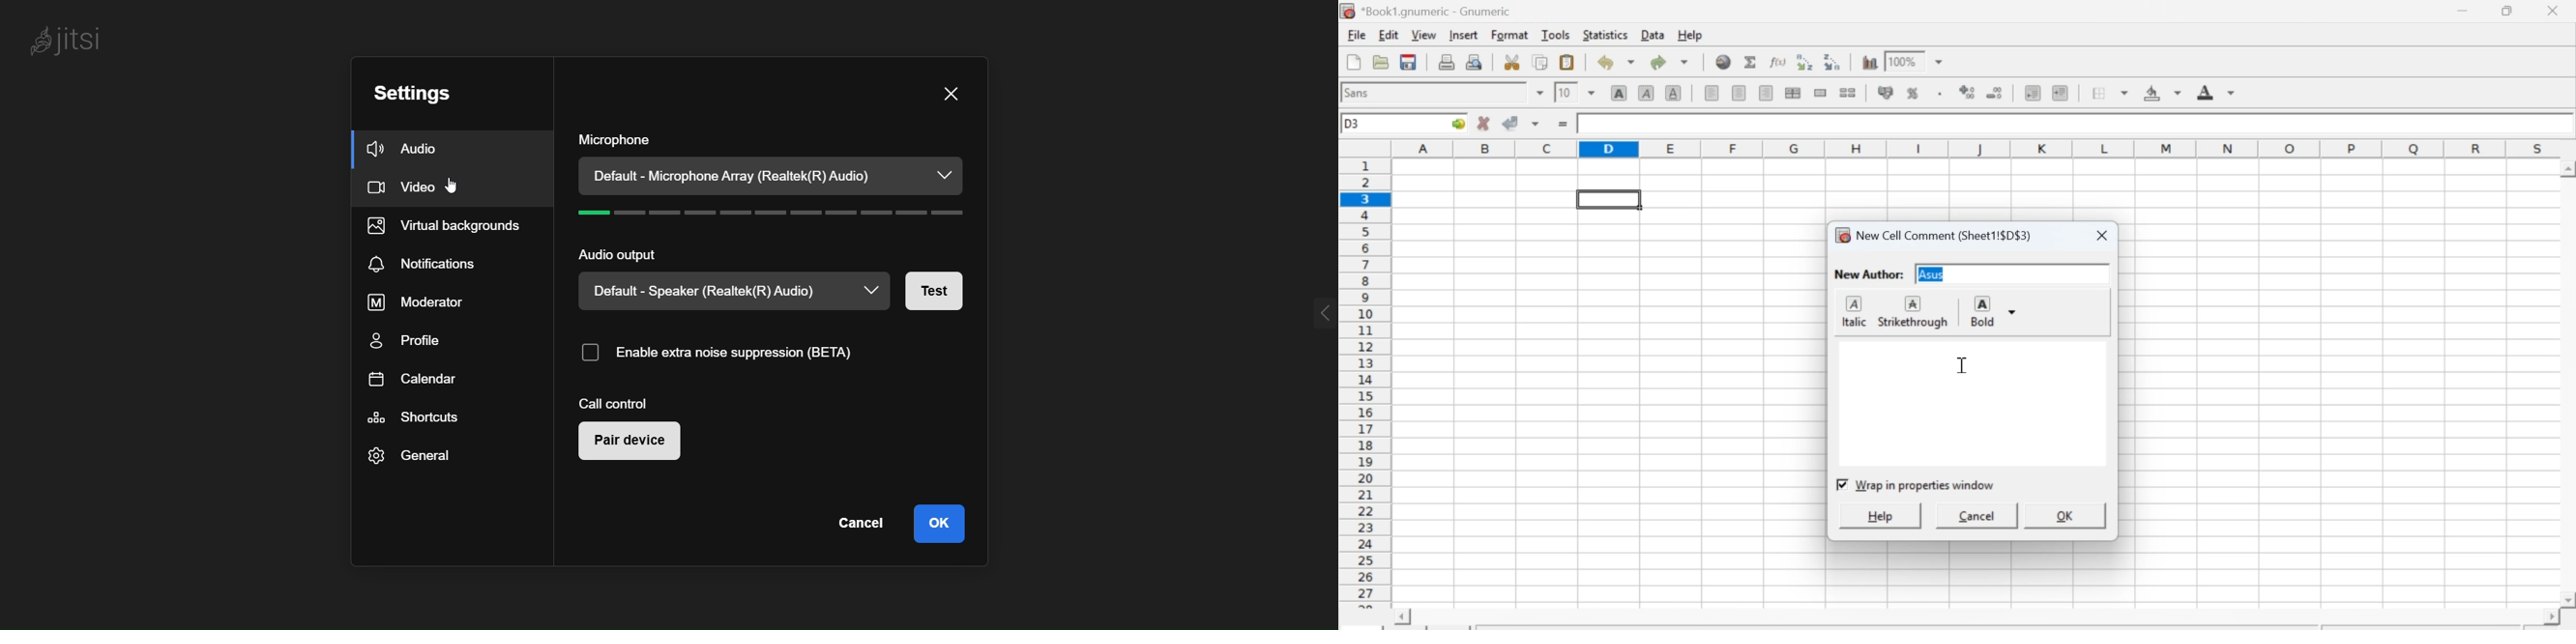 The width and height of the screenshot is (2576, 644). What do you see at coordinates (937, 293) in the screenshot?
I see `test` at bounding box center [937, 293].